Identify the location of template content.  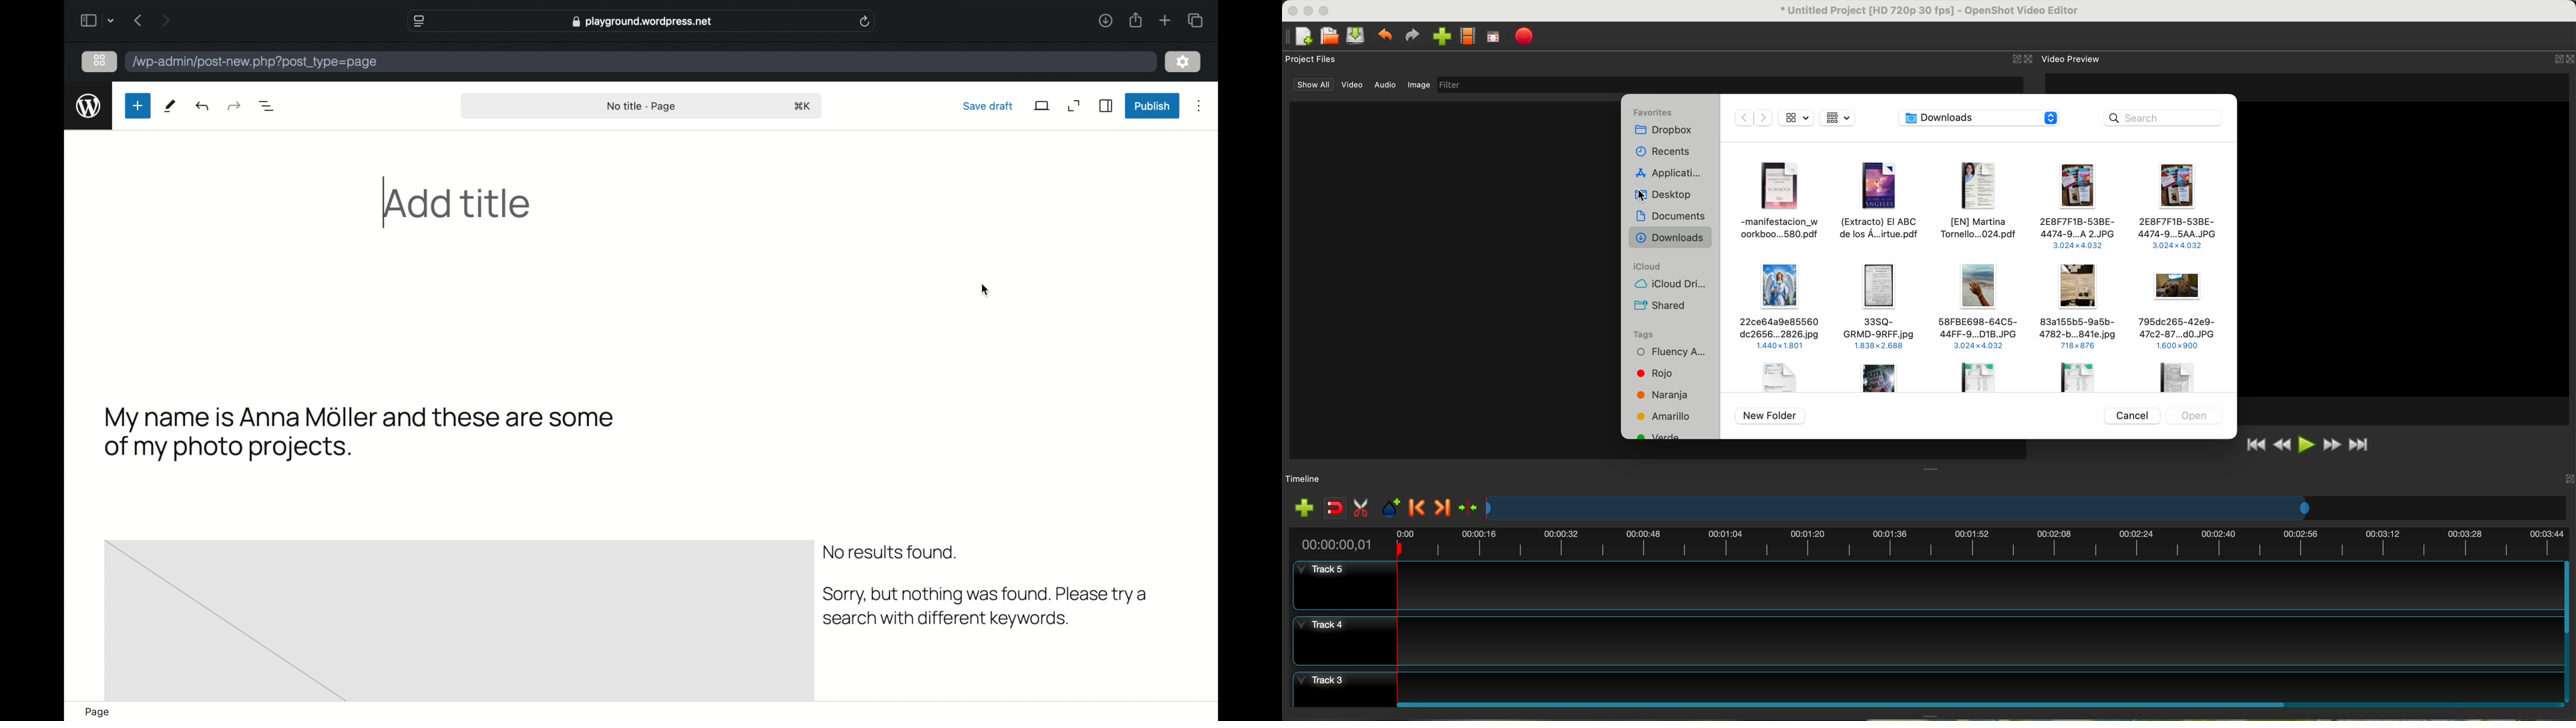
(985, 607).